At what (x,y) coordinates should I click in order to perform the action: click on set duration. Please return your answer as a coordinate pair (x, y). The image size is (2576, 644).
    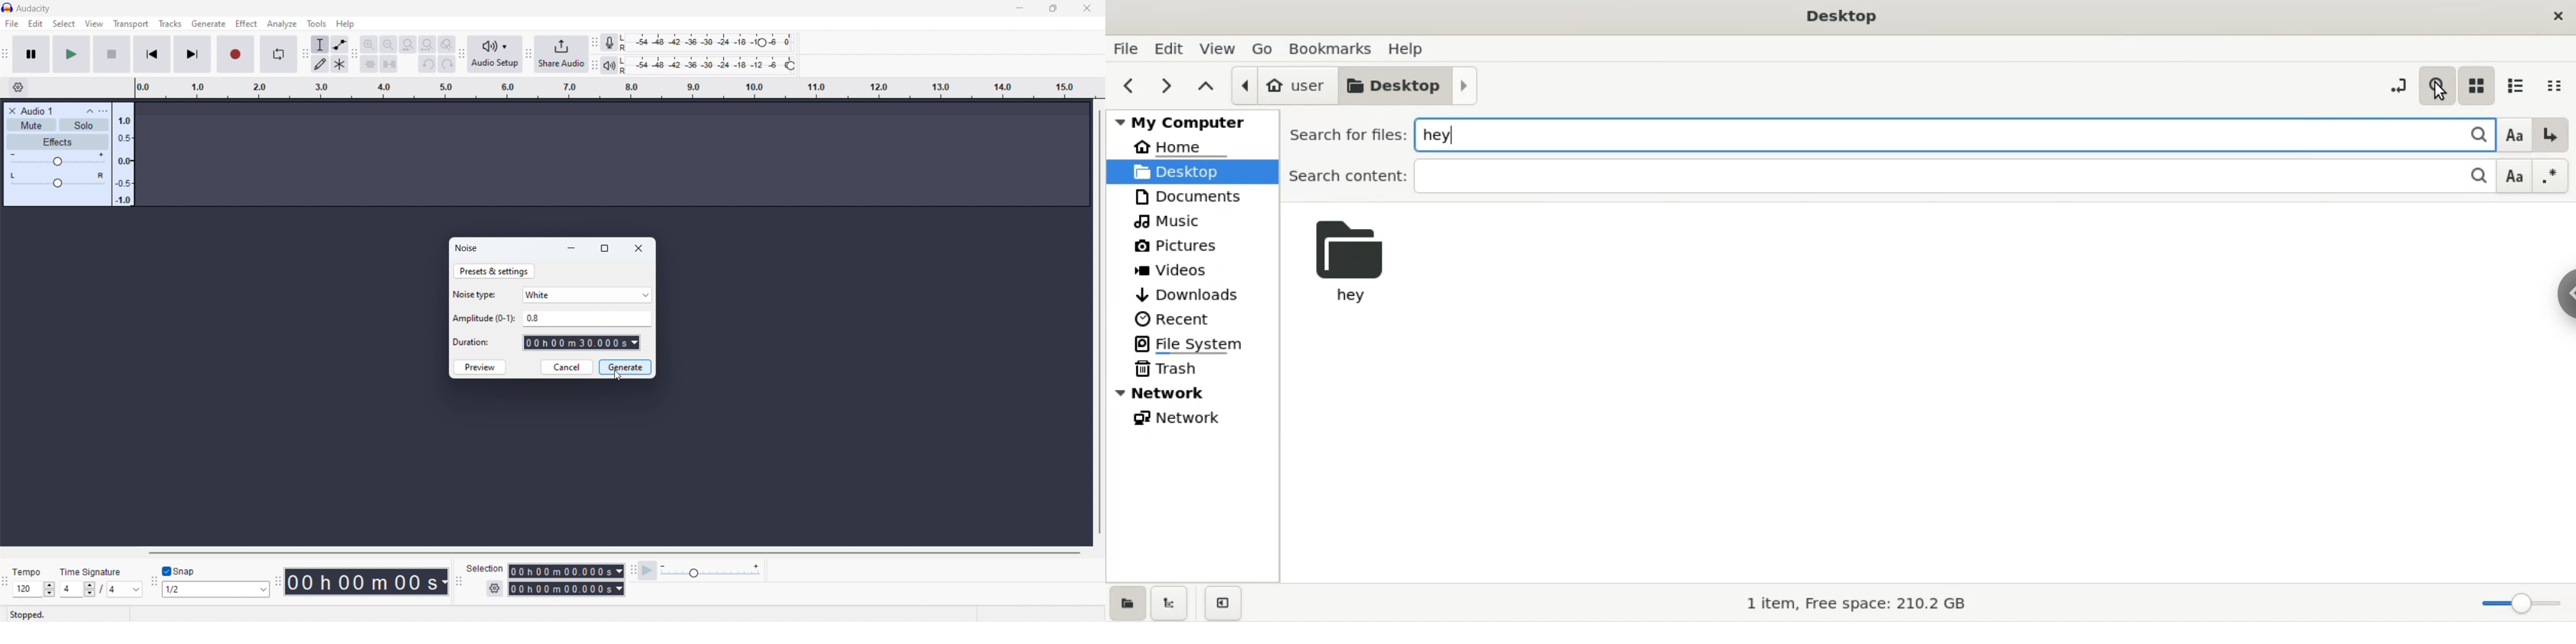
    Looking at the image, I should click on (582, 342).